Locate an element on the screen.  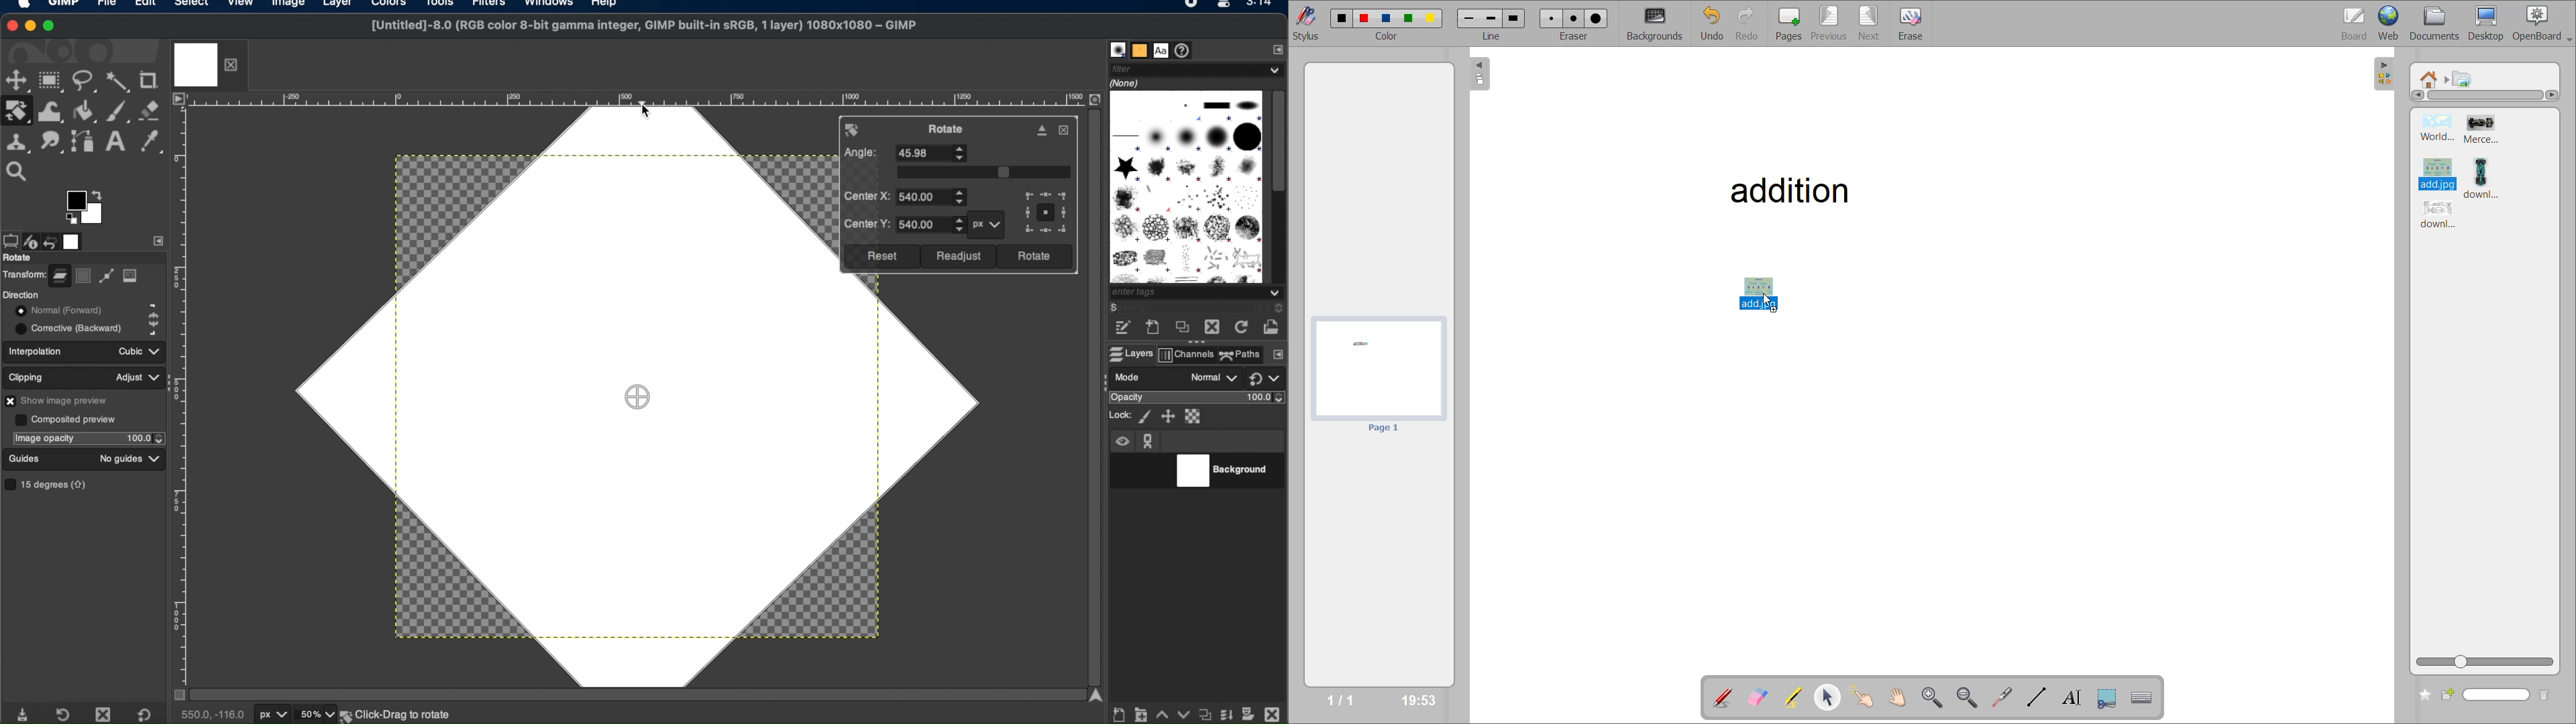
fonts is located at coordinates (1162, 50).